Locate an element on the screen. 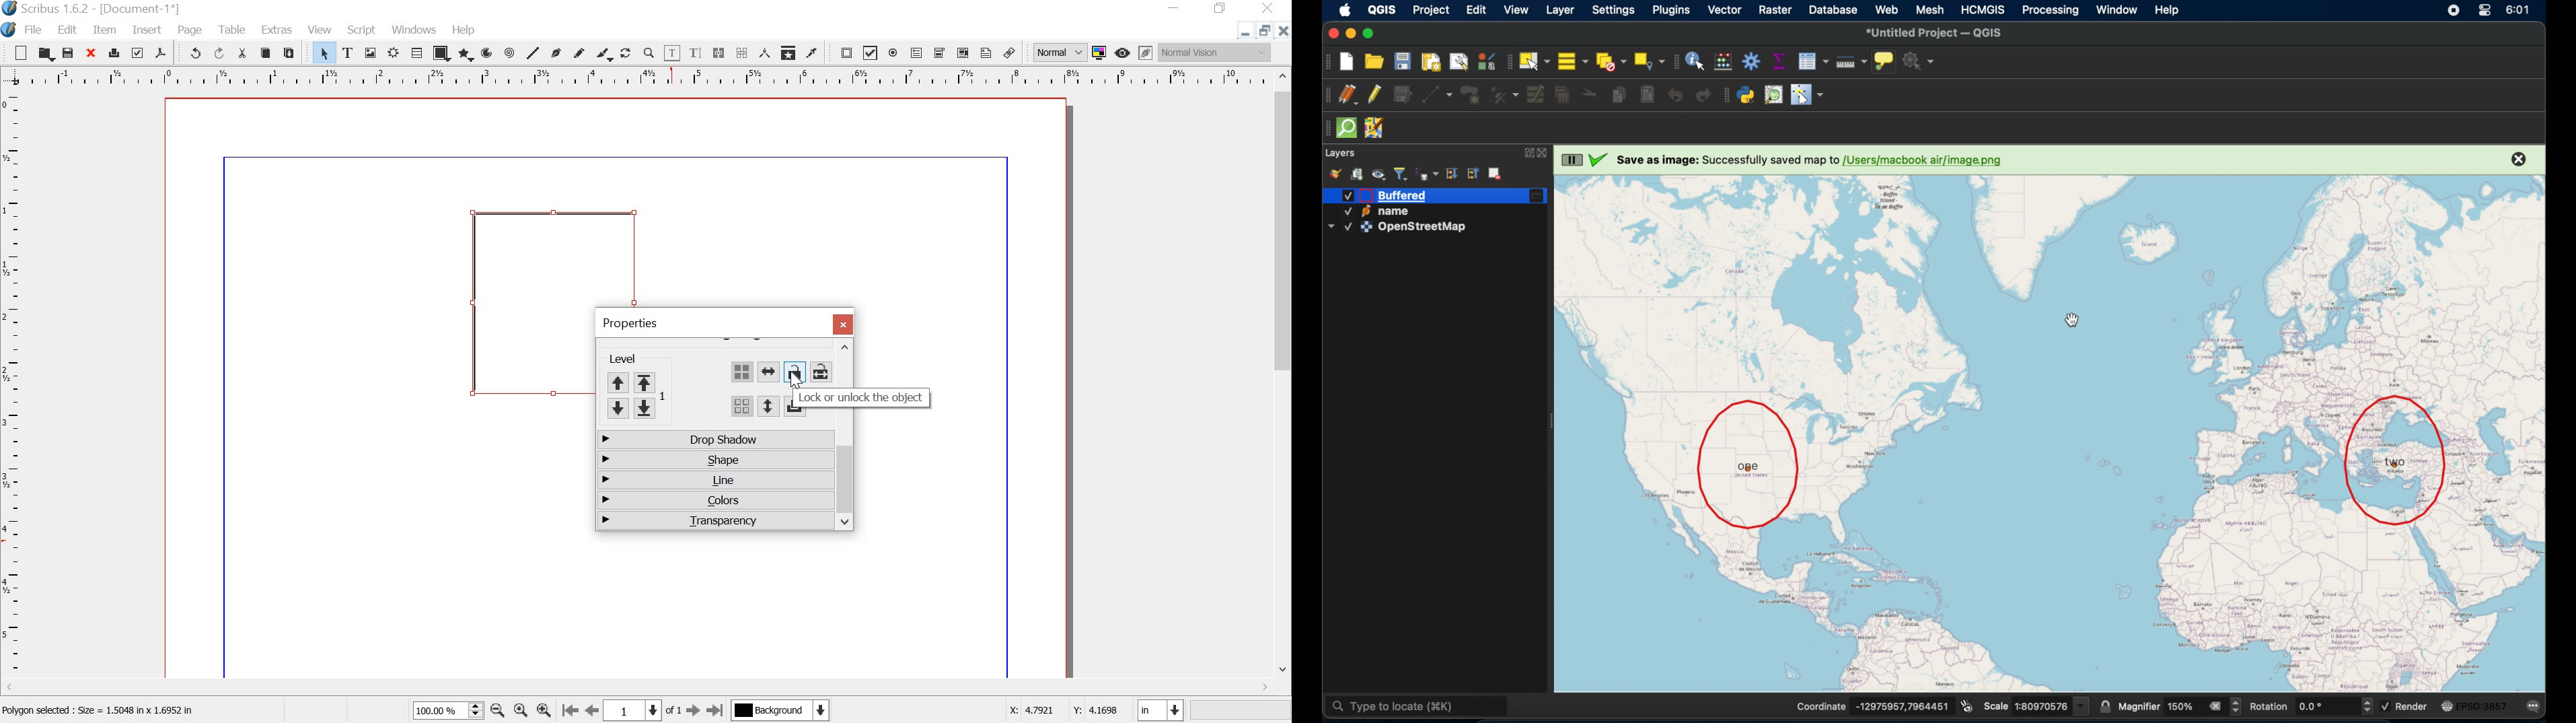 The height and width of the screenshot is (728, 2576). ruler is located at coordinates (12, 386).